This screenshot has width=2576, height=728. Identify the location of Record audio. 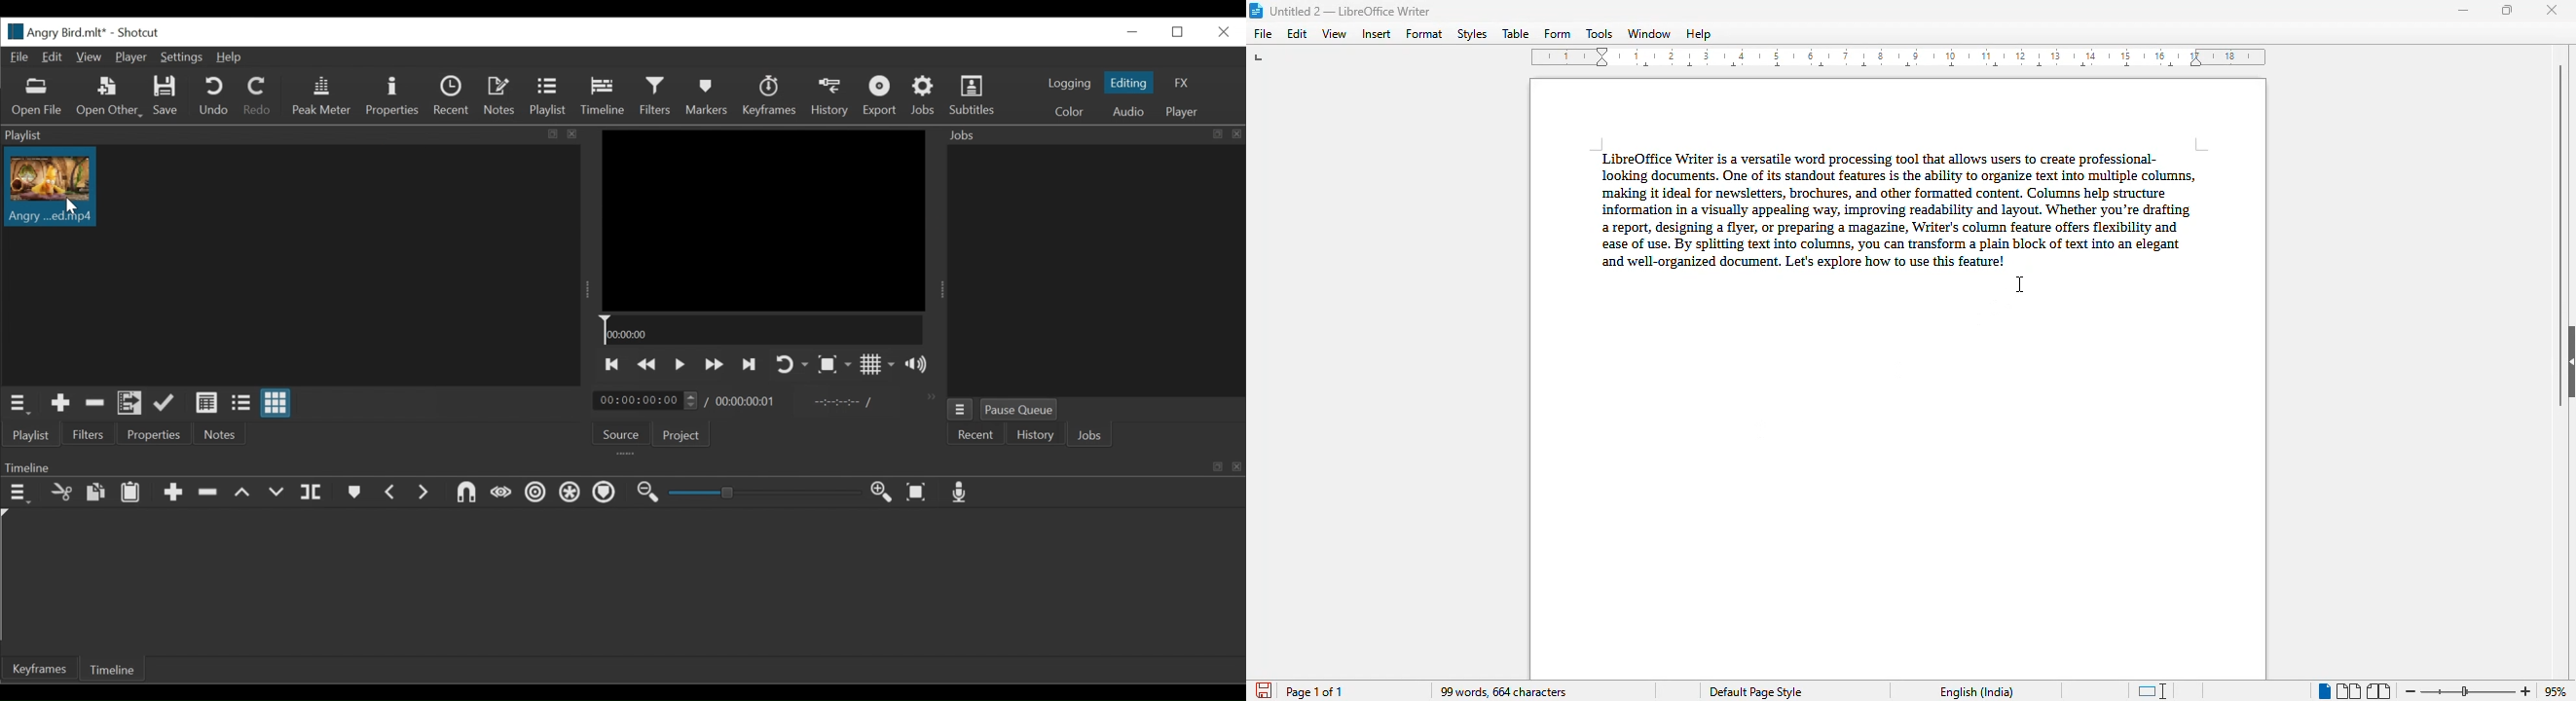
(964, 493).